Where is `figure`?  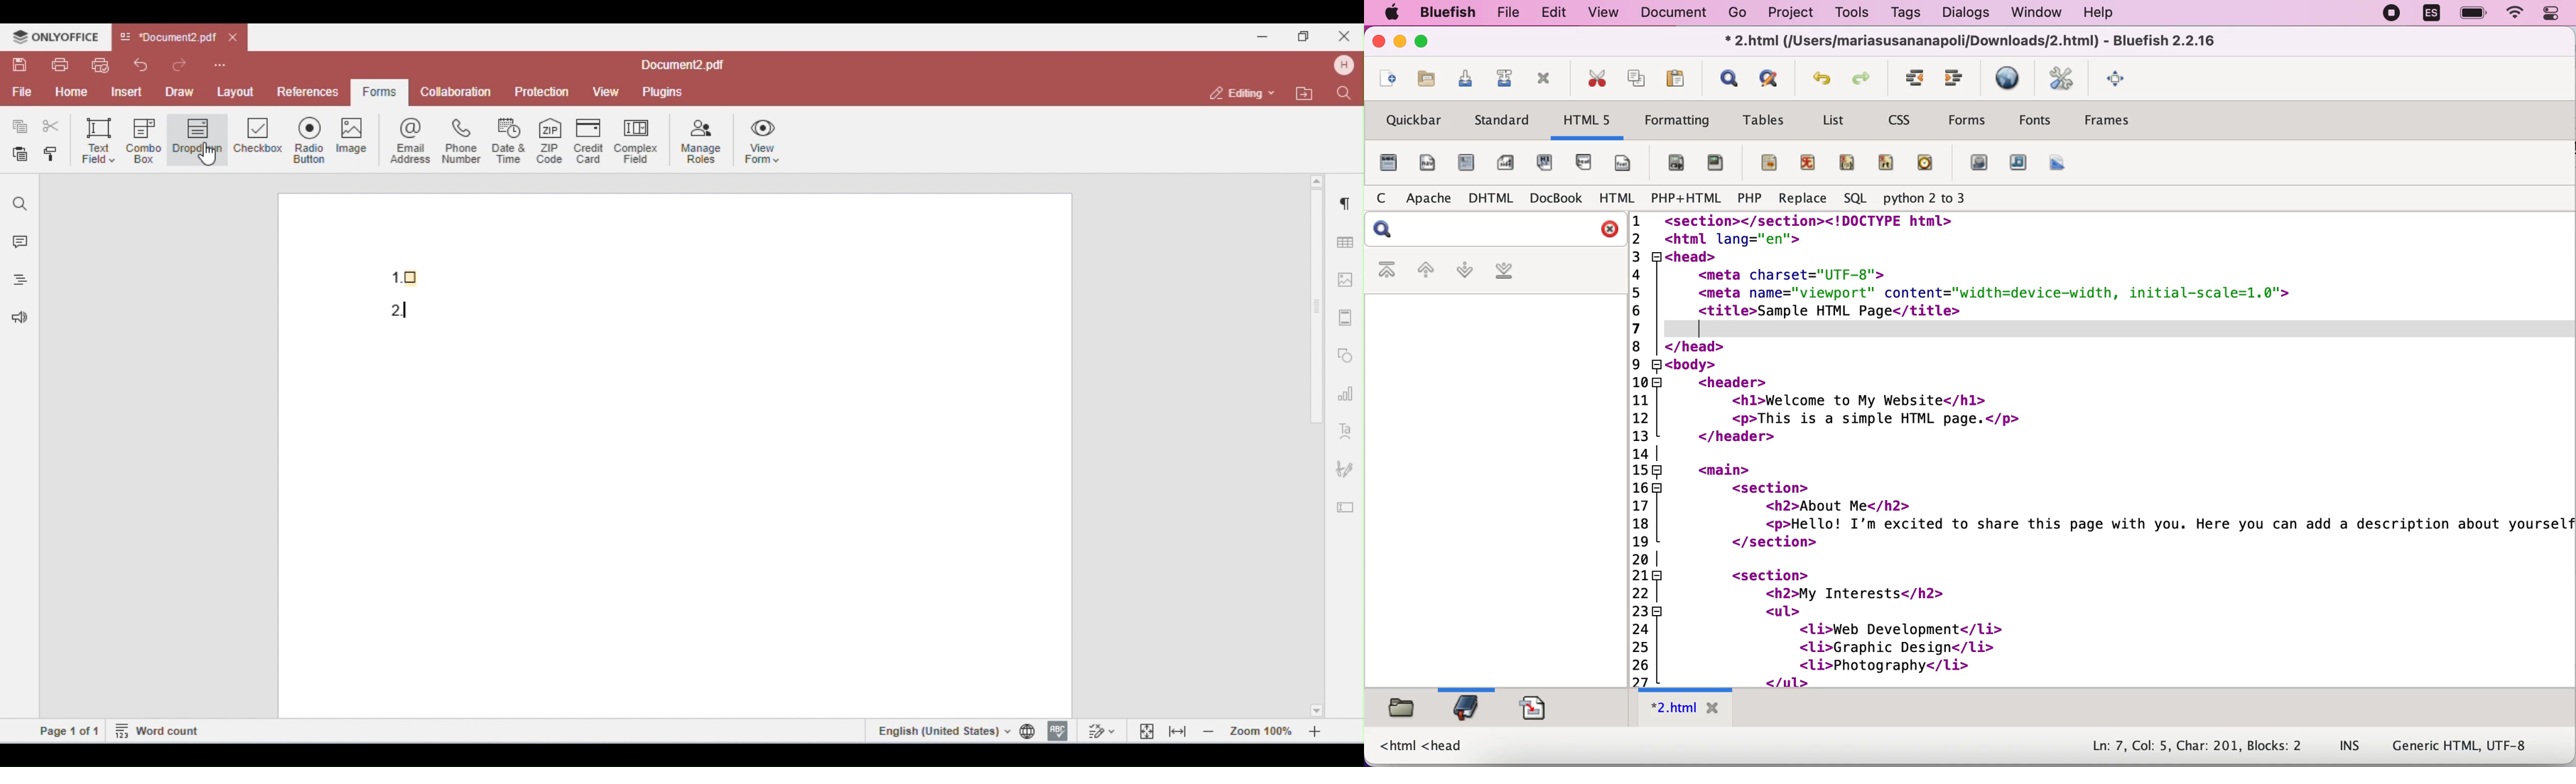 figure is located at coordinates (1718, 163).